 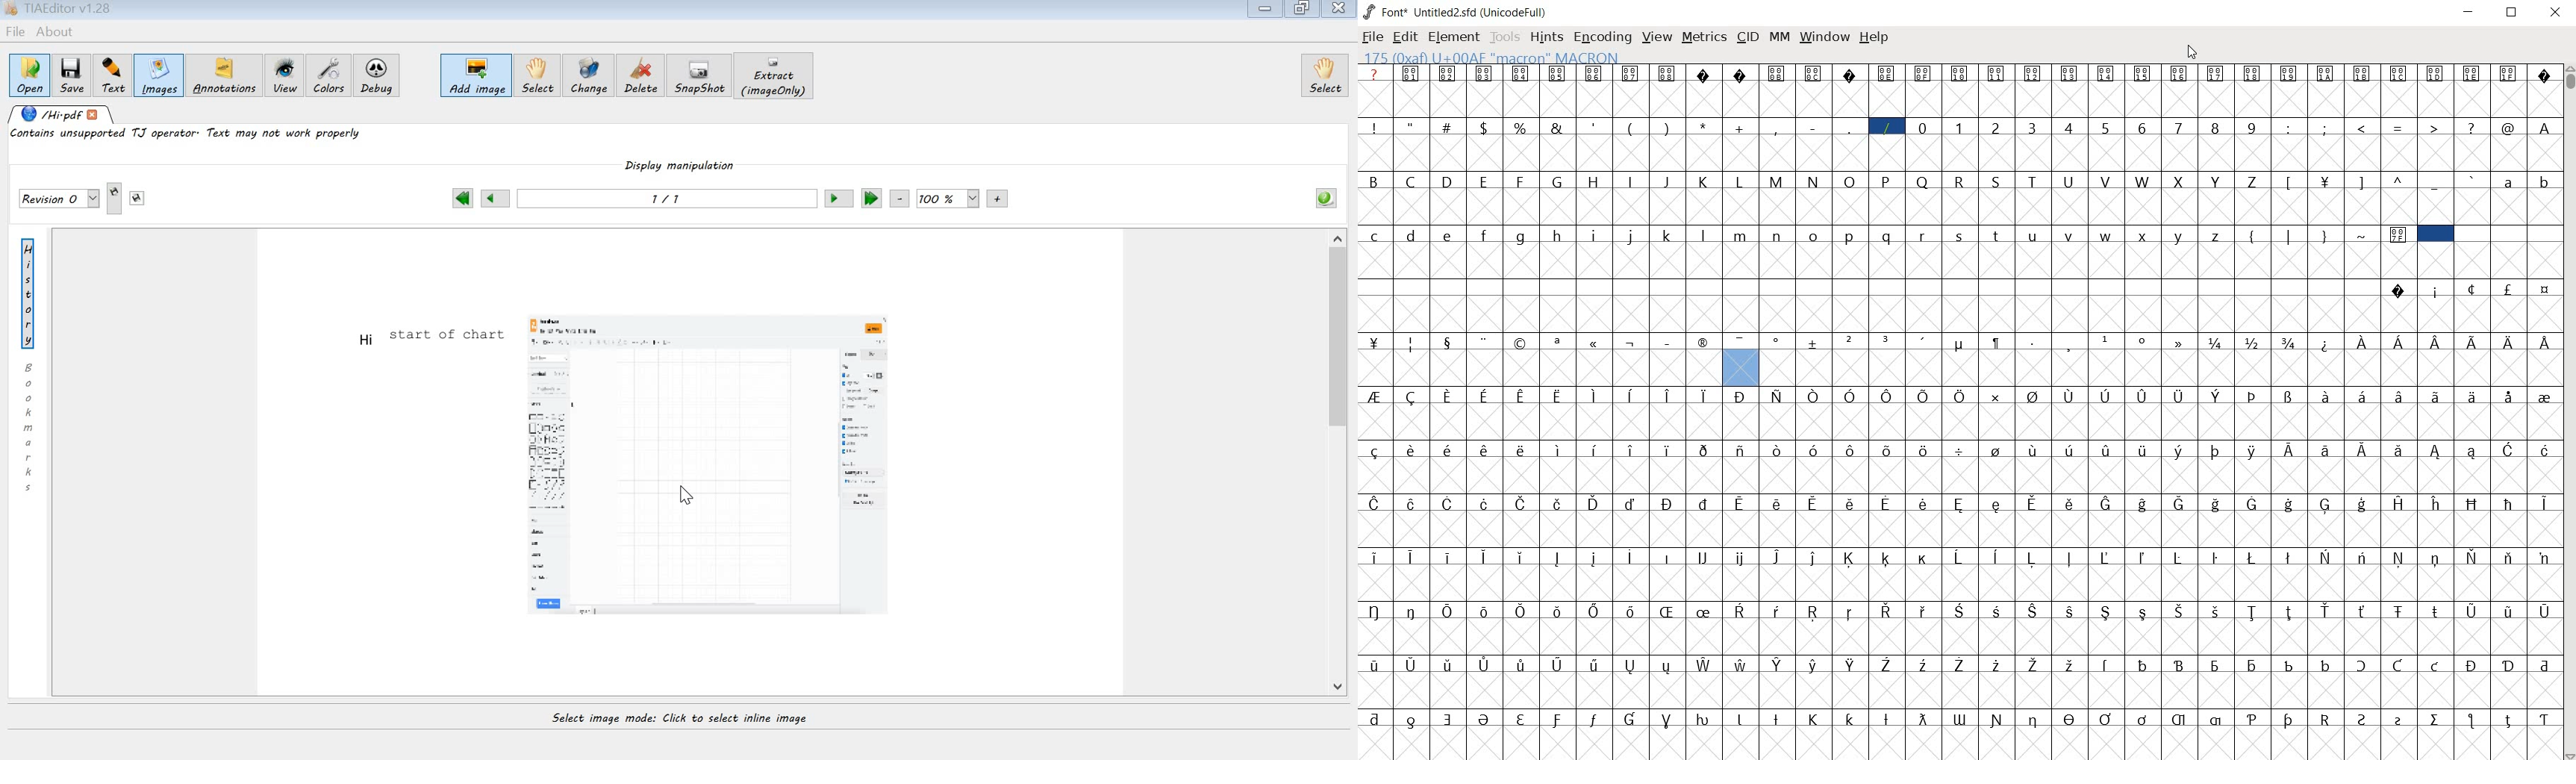 I want to click on u, so click(x=2035, y=237).